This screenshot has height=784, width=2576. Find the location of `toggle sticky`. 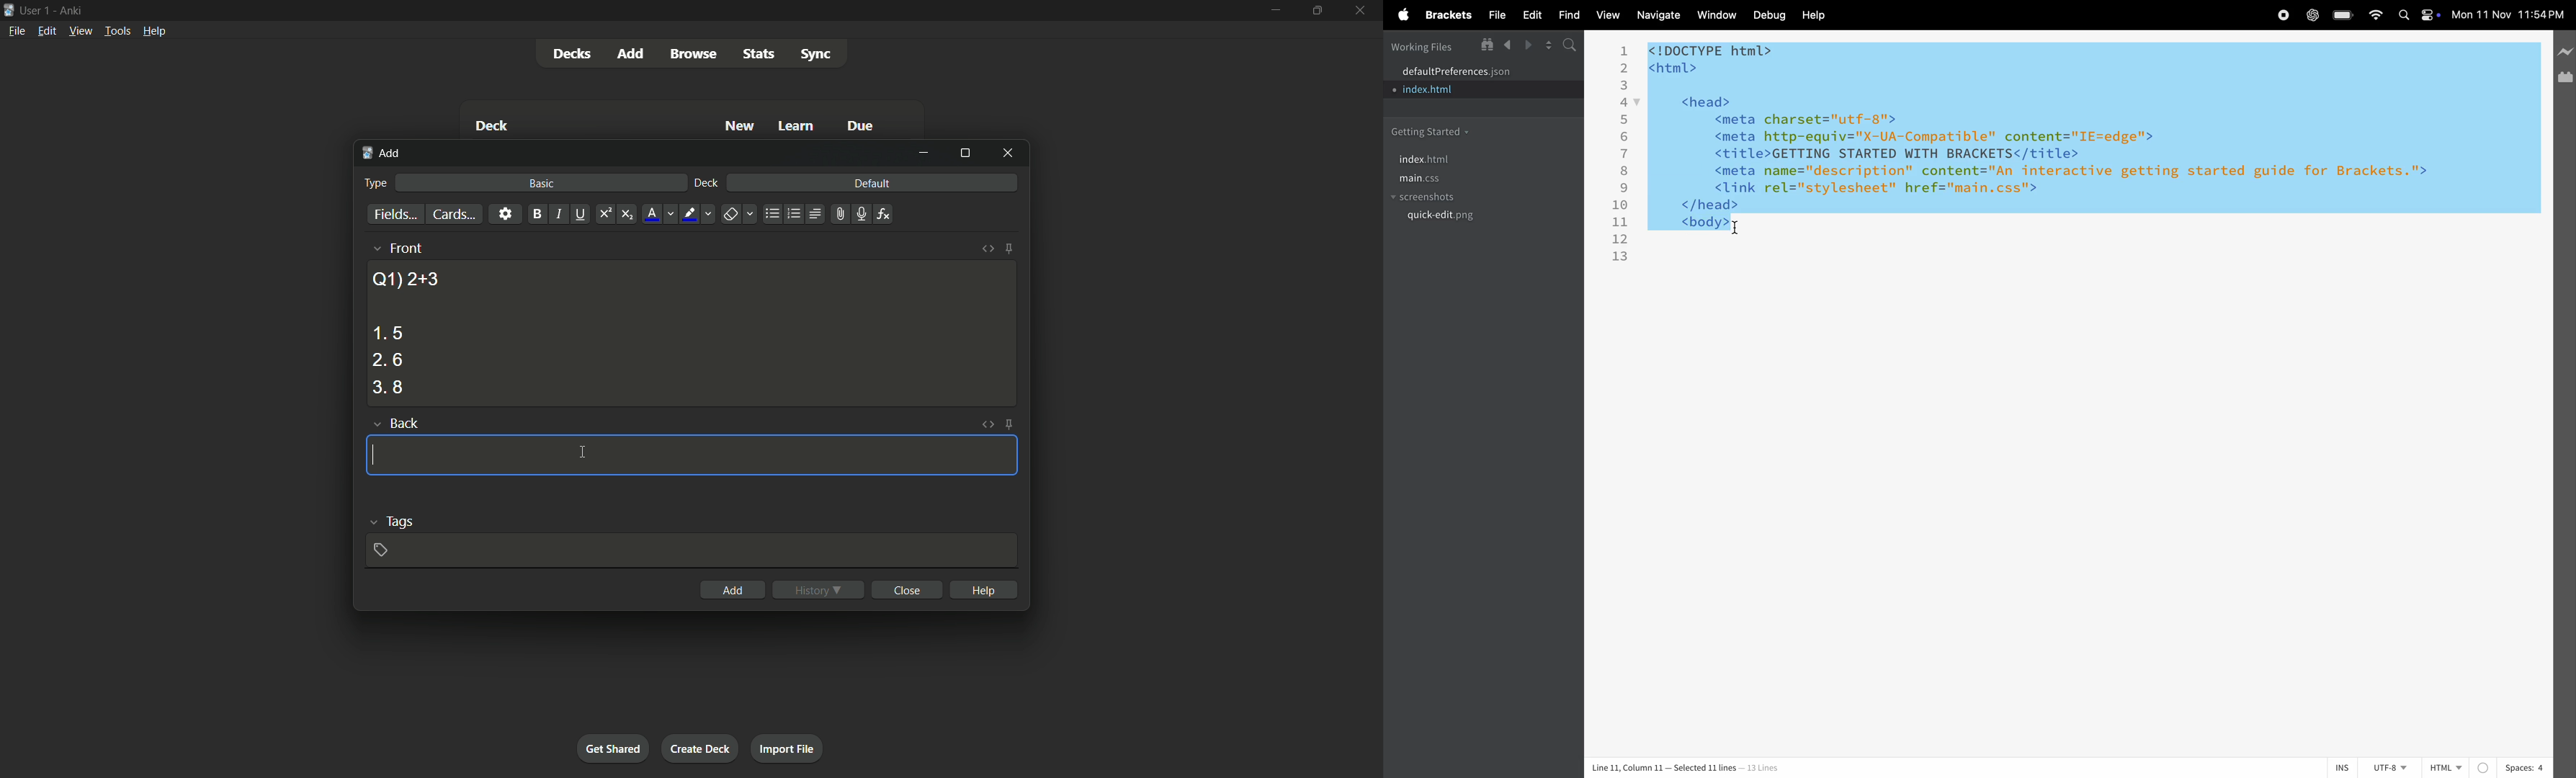

toggle sticky is located at coordinates (1010, 424).